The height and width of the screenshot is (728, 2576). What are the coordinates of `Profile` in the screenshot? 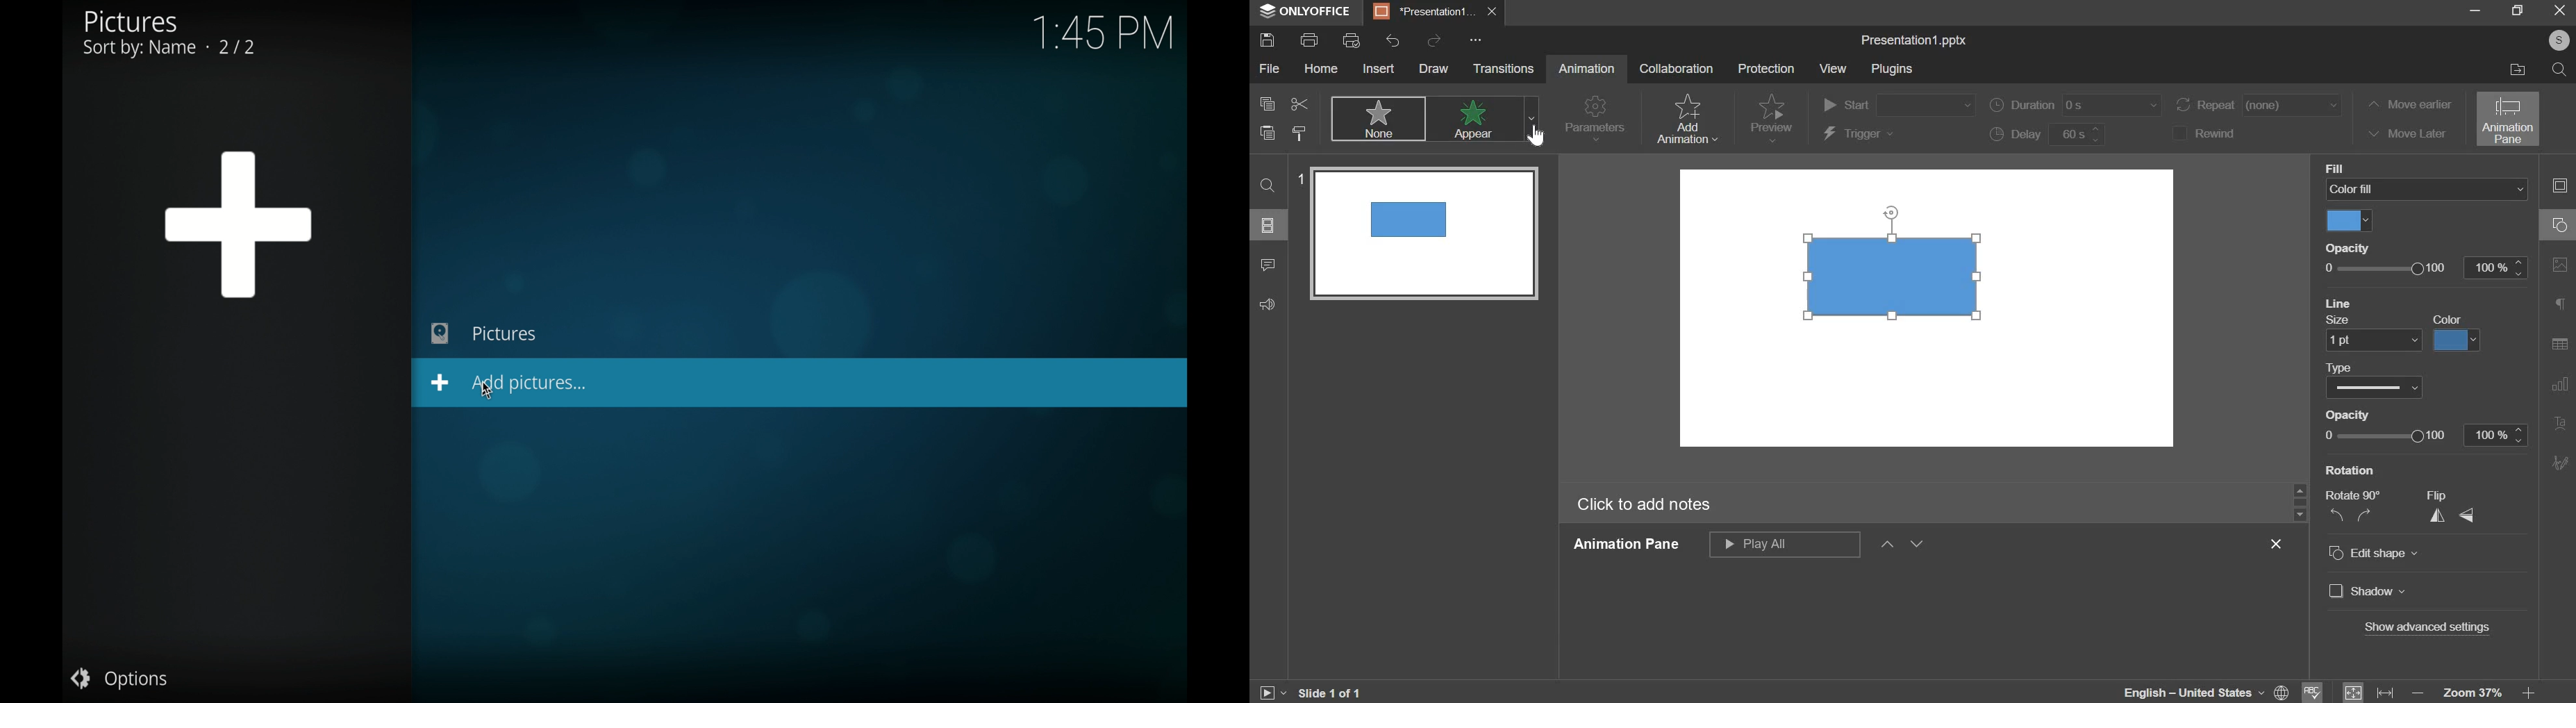 It's located at (2559, 39).